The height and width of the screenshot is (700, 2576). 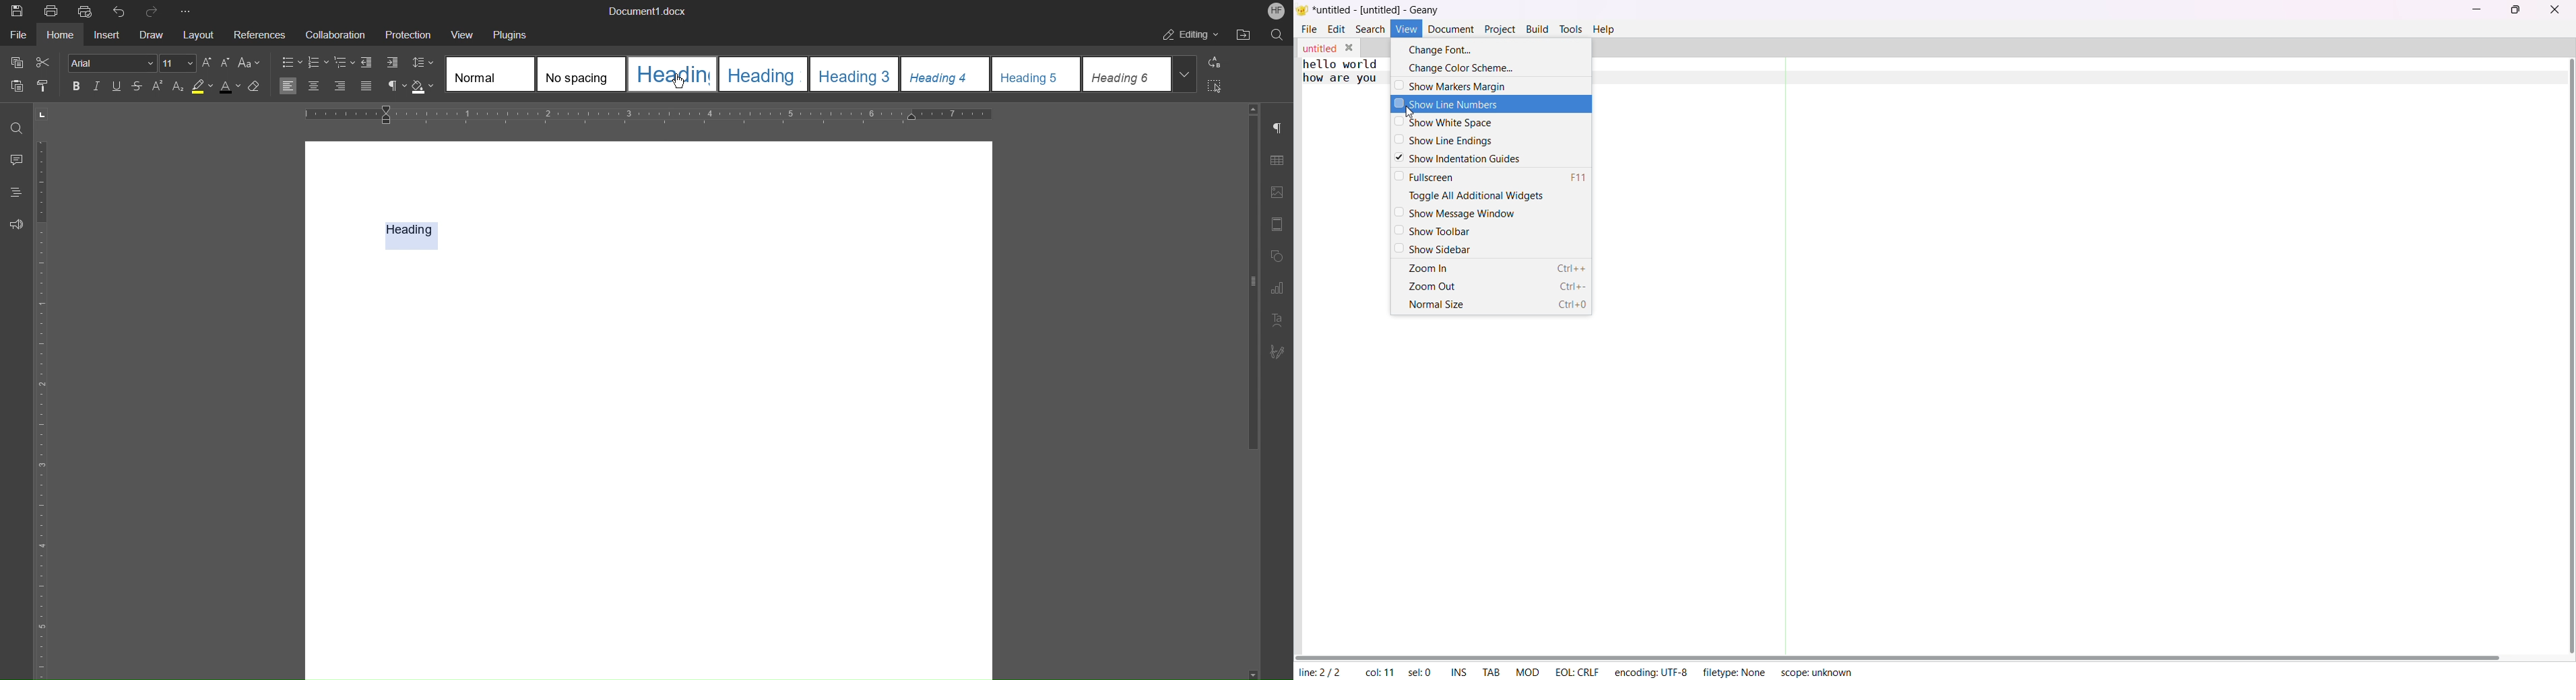 What do you see at coordinates (1446, 142) in the screenshot?
I see `show line ending` at bounding box center [1446, 142].